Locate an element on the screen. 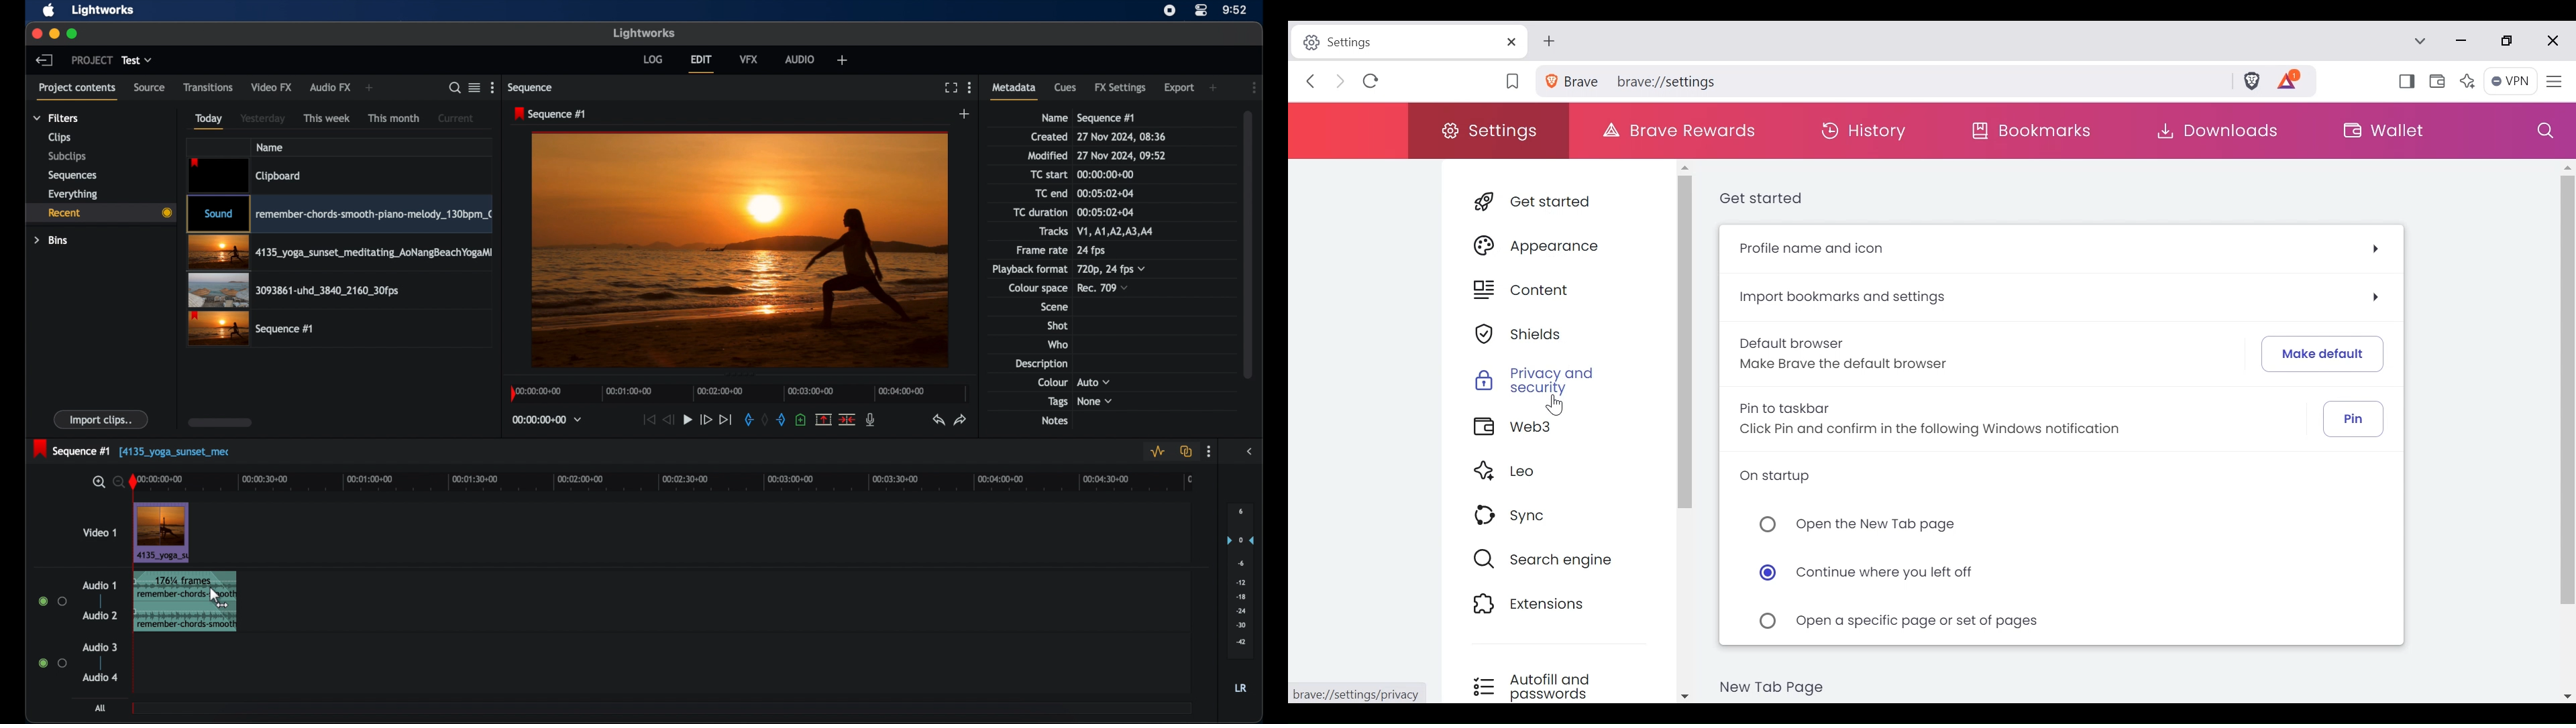 This screenshot has width=2576, height=728. Scroll down is located at coordinates (2568, 695).